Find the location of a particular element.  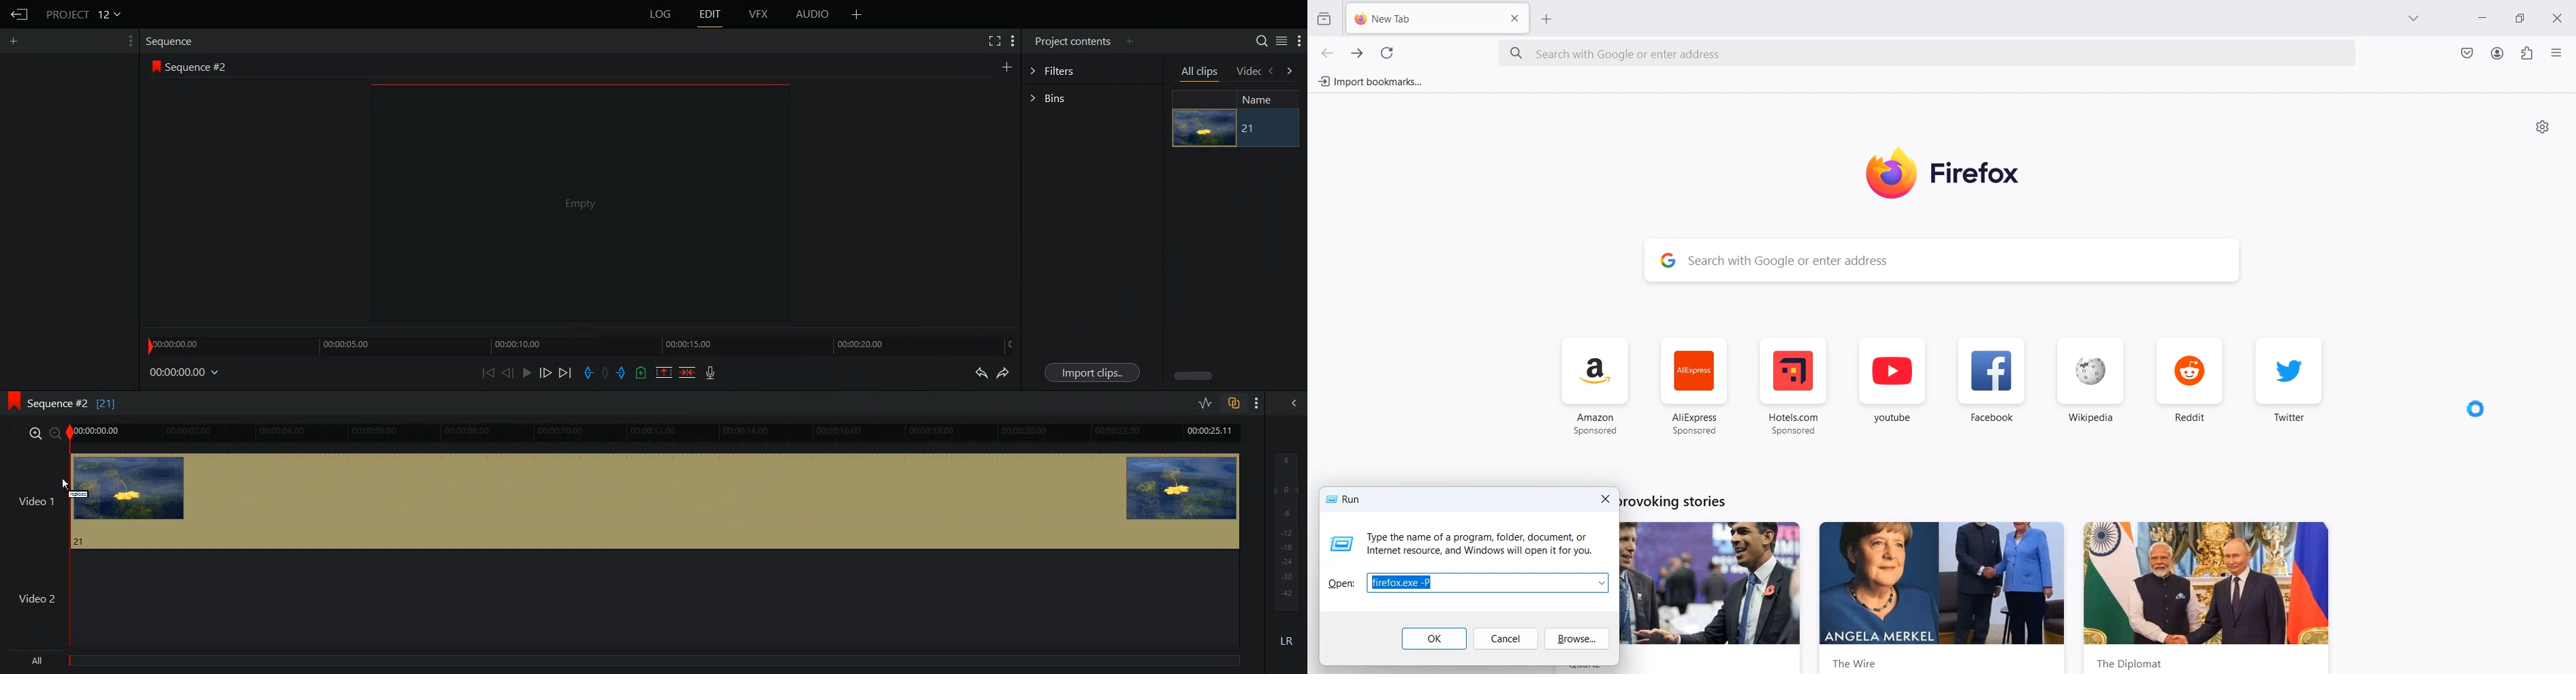

Run is located at coordinates (1345, 499).